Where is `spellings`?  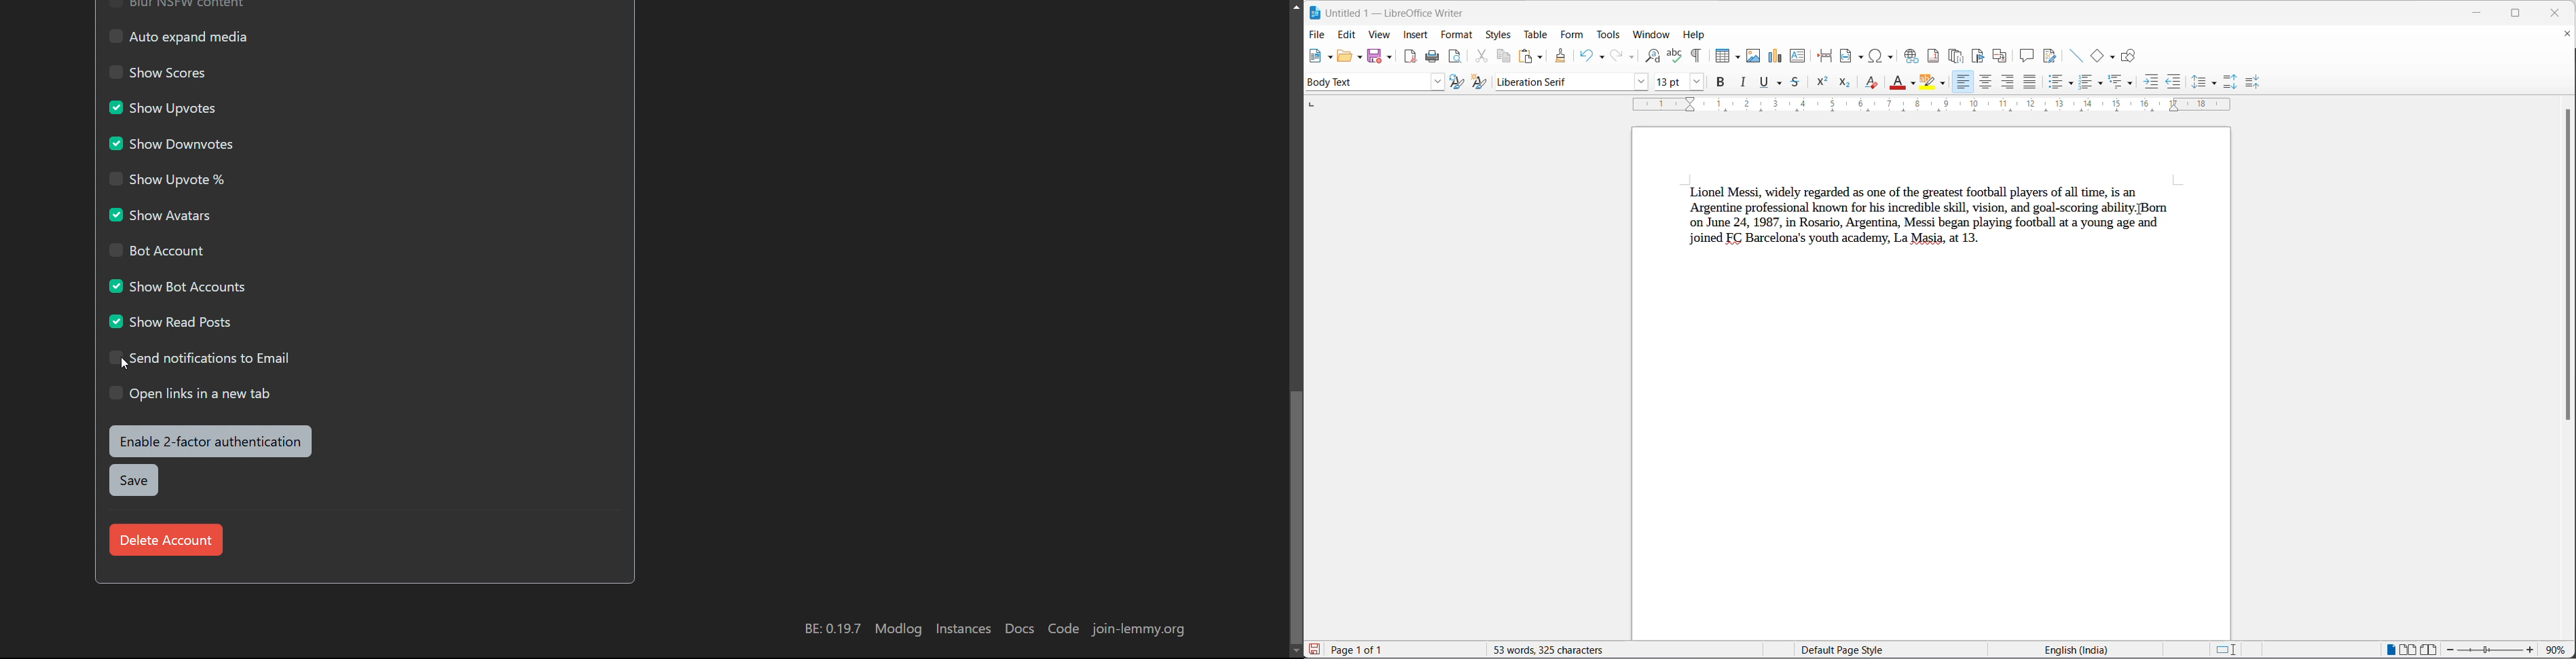
spellings is located at coordinates (1676, 56).